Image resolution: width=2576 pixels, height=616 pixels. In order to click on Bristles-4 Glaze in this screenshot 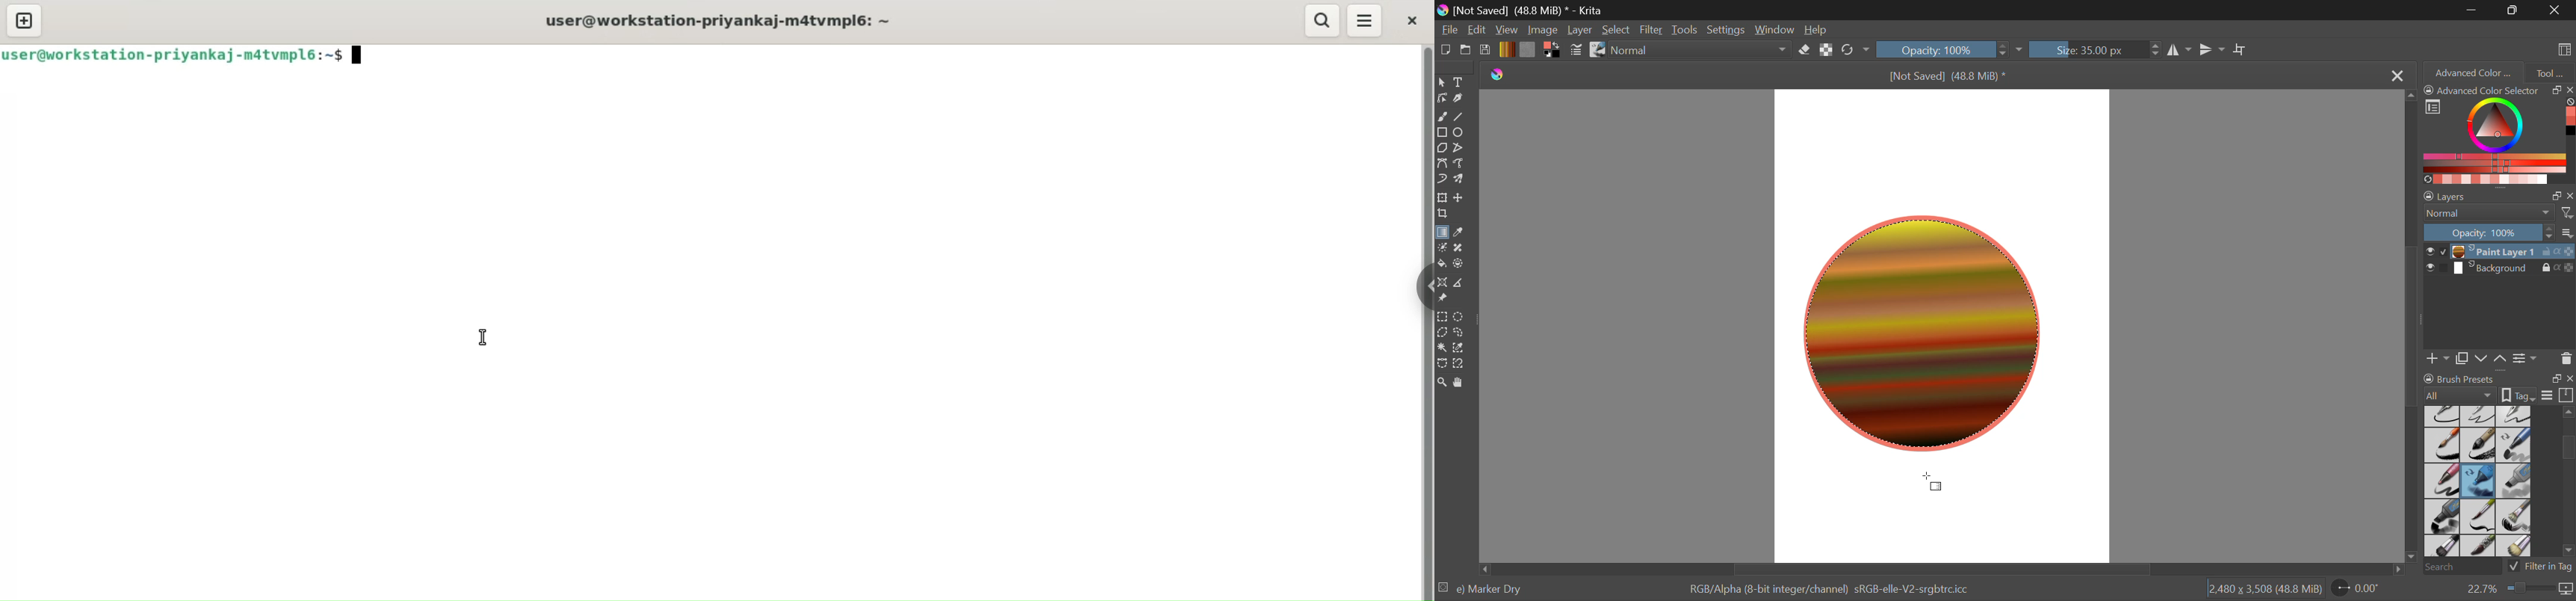, I will do `click(2480, 547)`.